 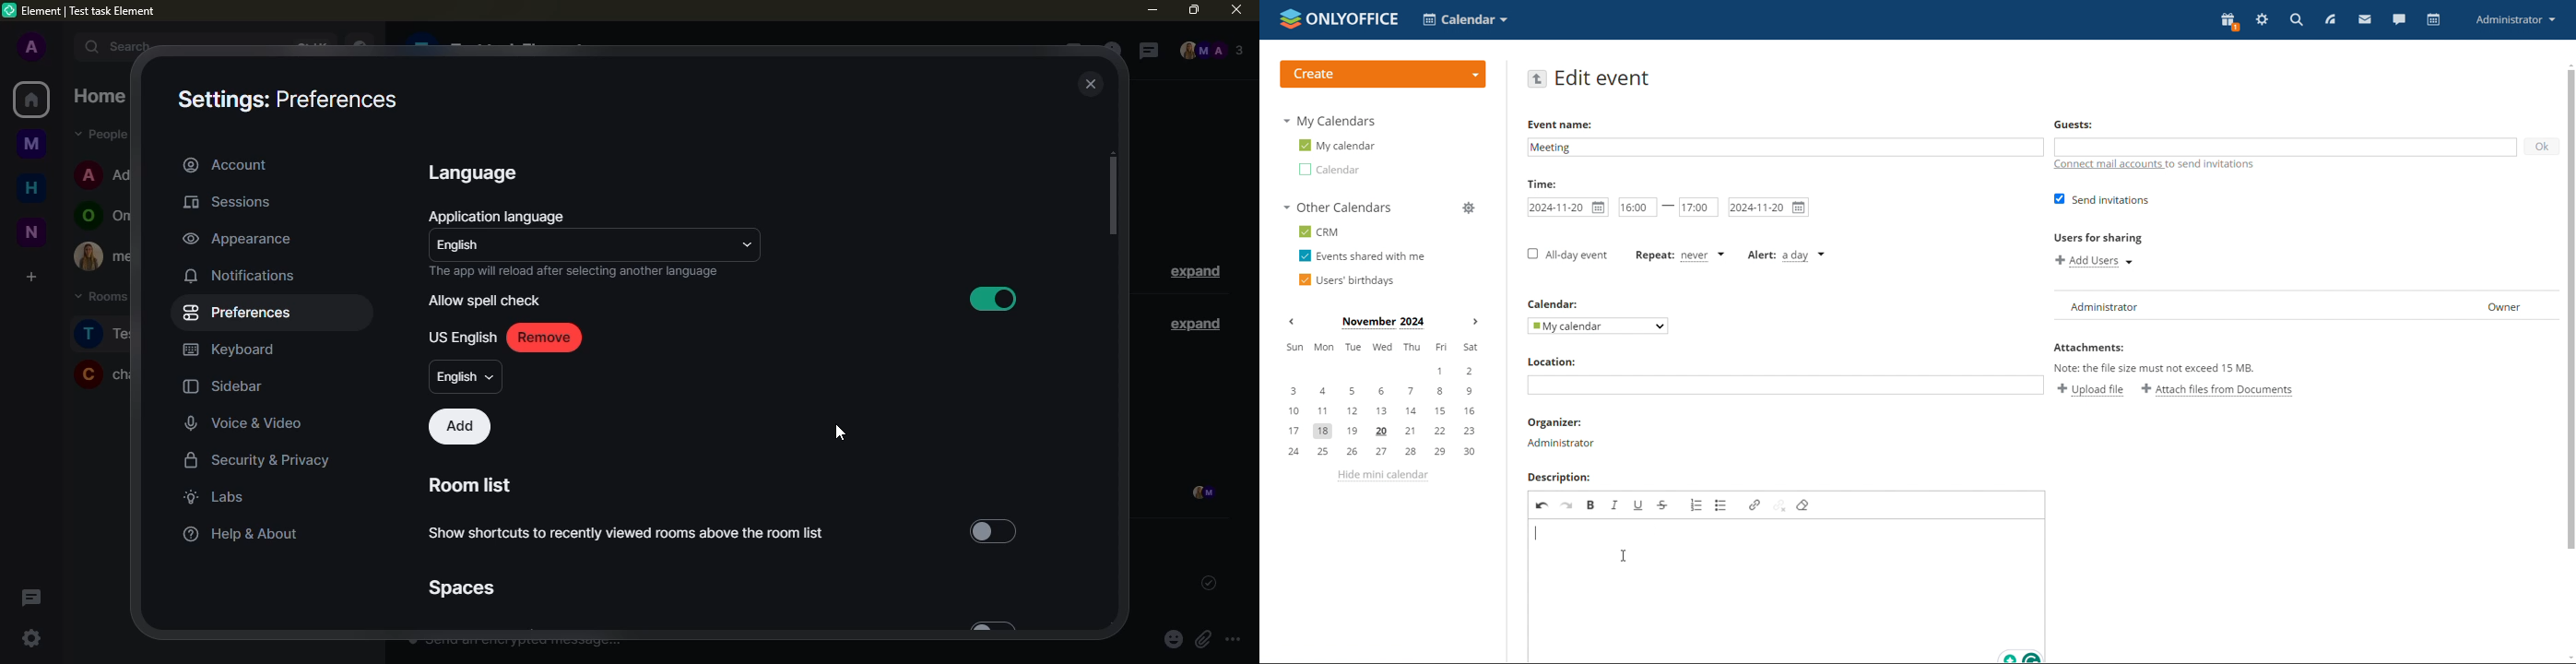 What do you see at coordinates (31, 100) in the screenshot?
I see `home` at bounding box center [31, 100].